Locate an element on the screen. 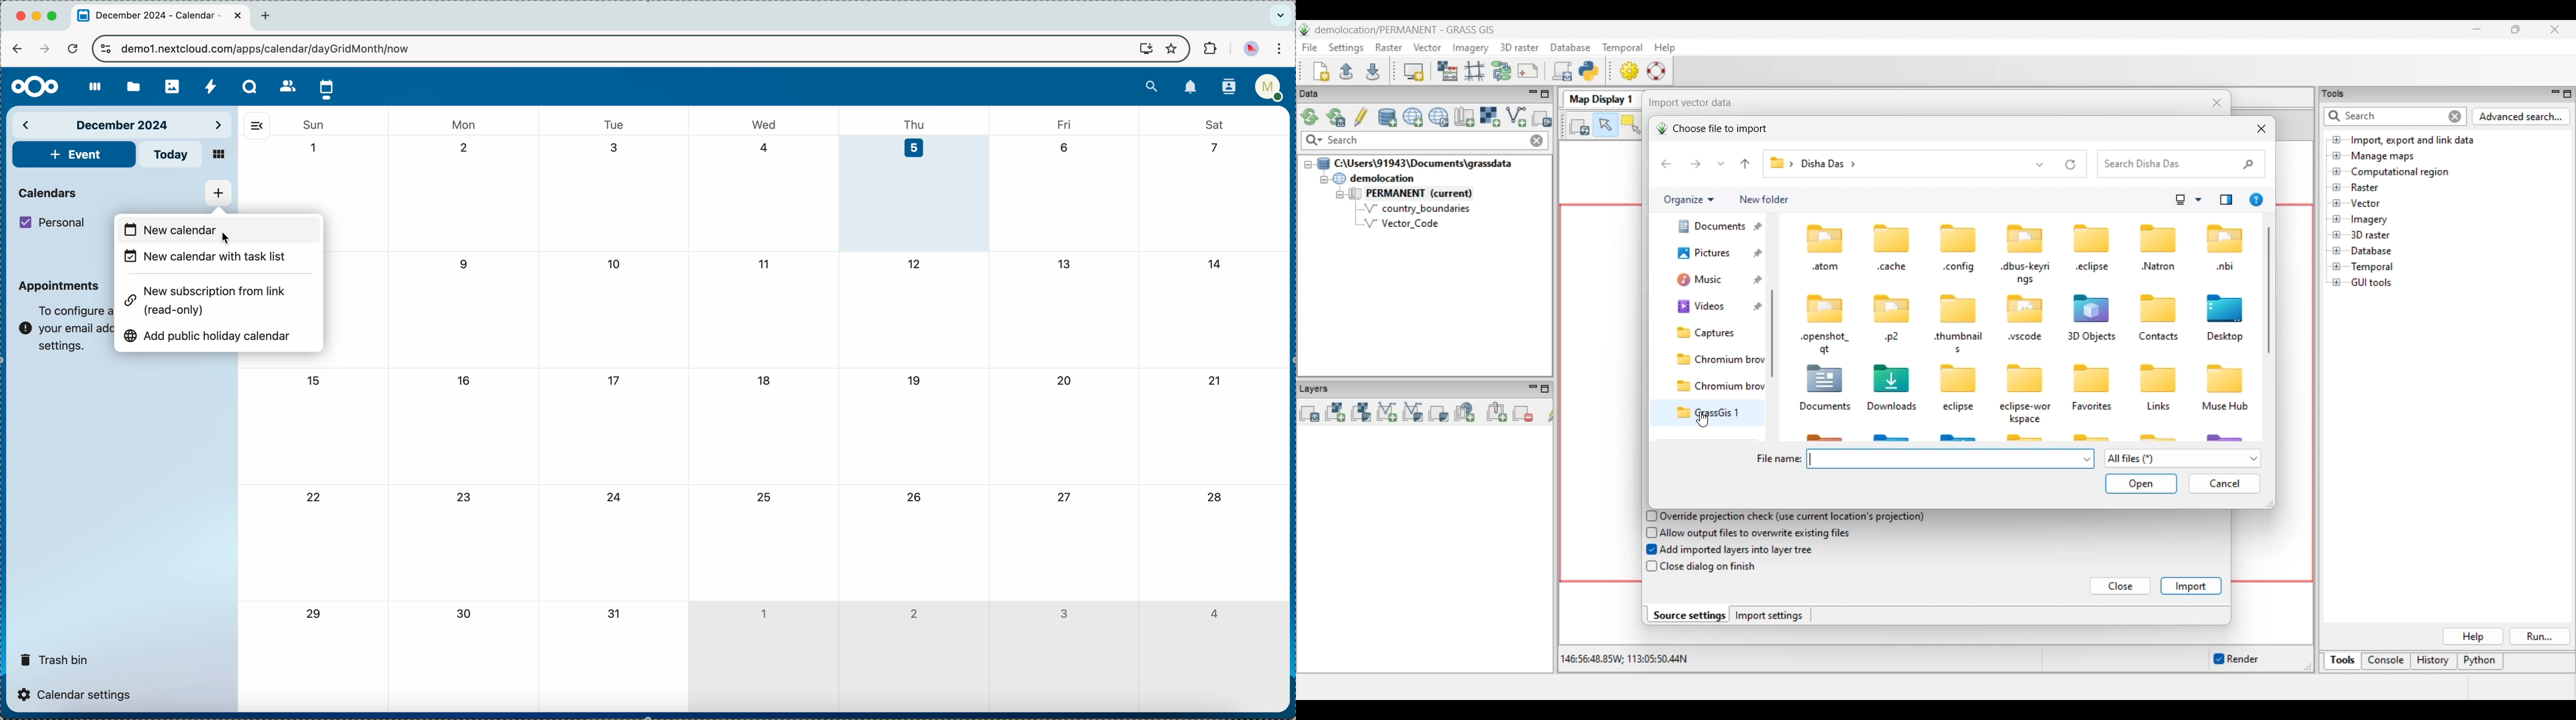 This screenshot has height=728, width=2576. Allow edits outside of the current mapset is located at coordinates (1361, 117).